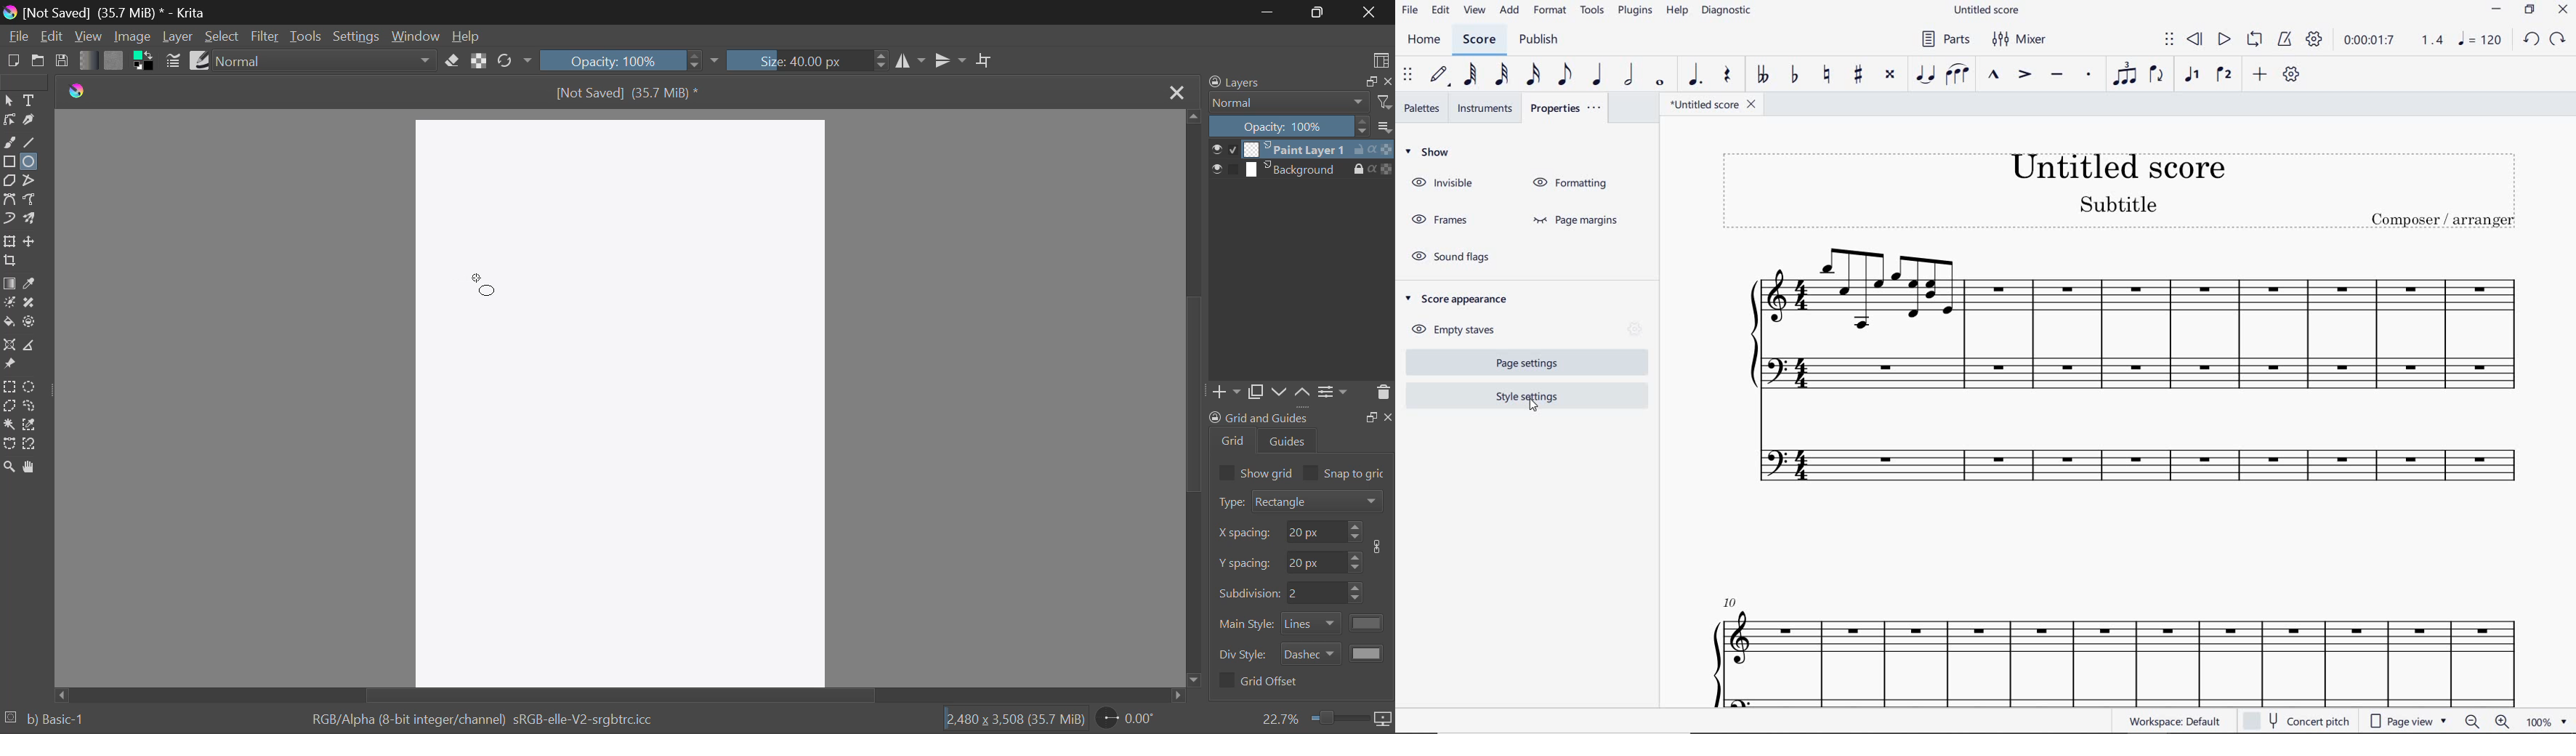 This screenshot has height=756, width=2576. What do you see at coordinates (2126, 75) in the screenshot?
I see `TUPLET` at bounding box center [2126, 75].